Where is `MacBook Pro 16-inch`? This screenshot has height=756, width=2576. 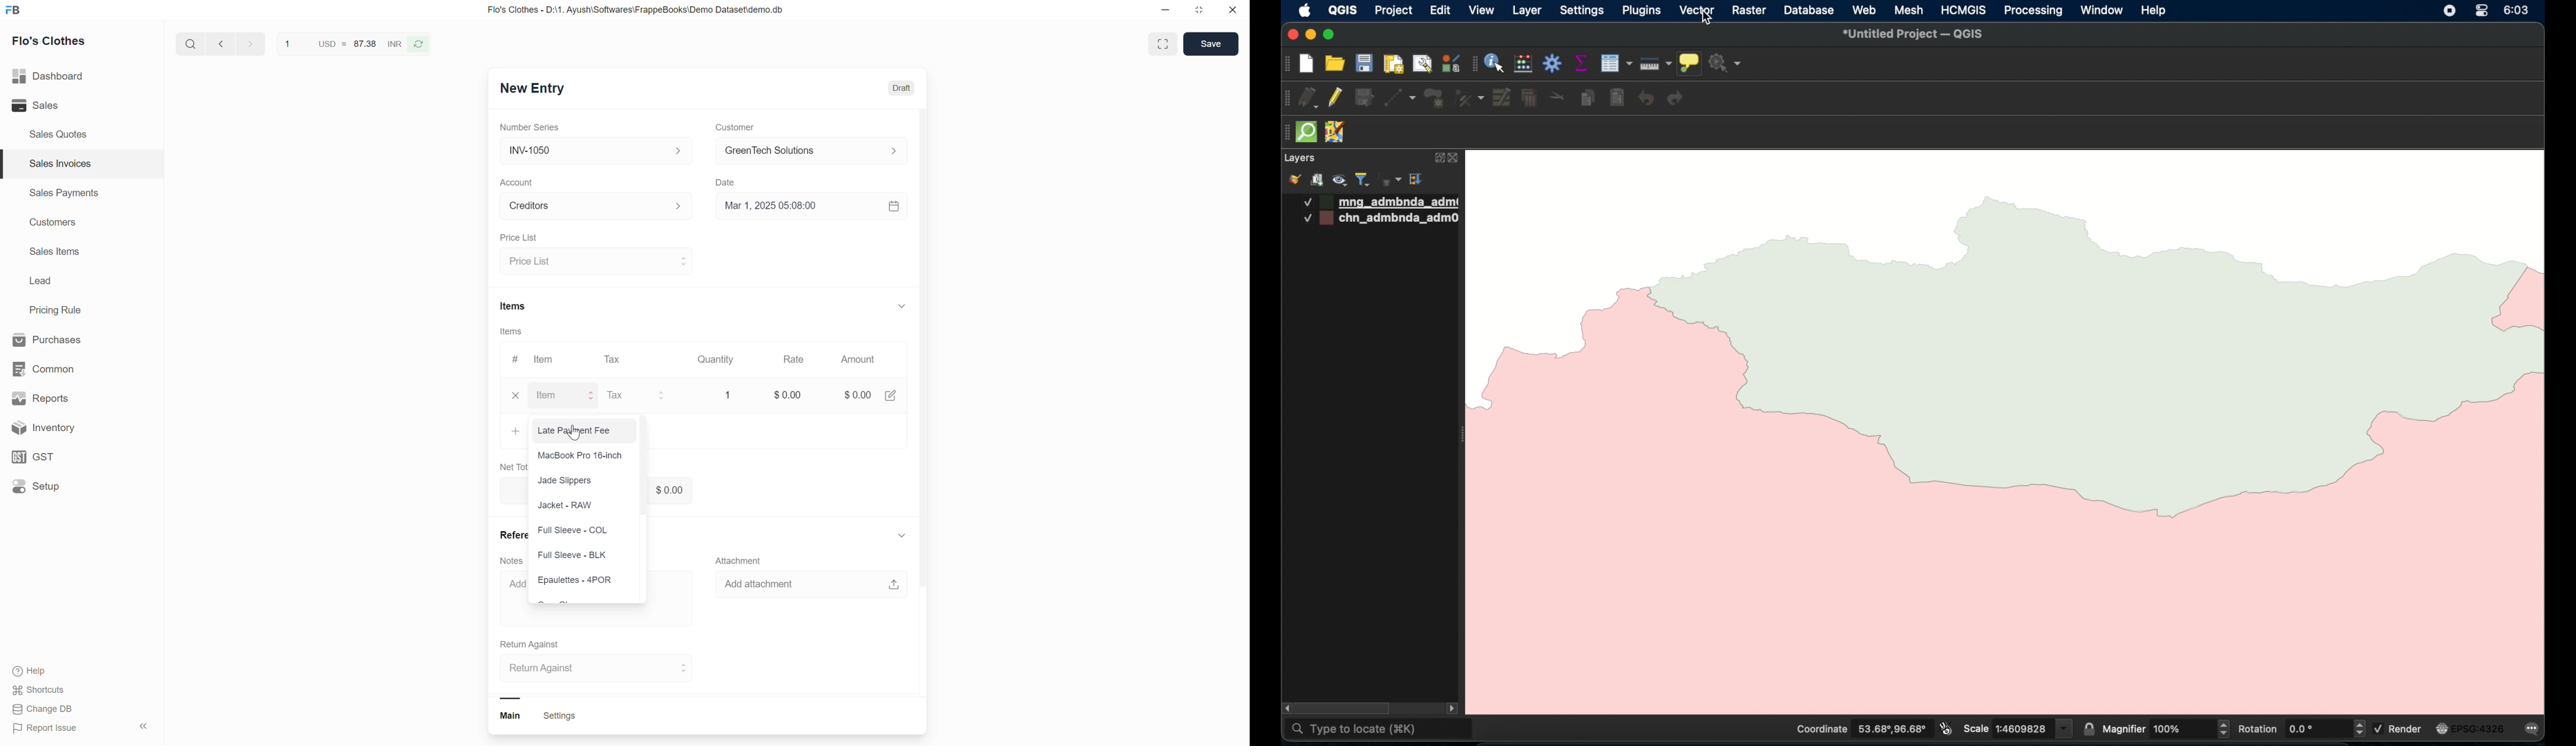
MacBook Pro 16-inch is located at coordinates (581, 457).